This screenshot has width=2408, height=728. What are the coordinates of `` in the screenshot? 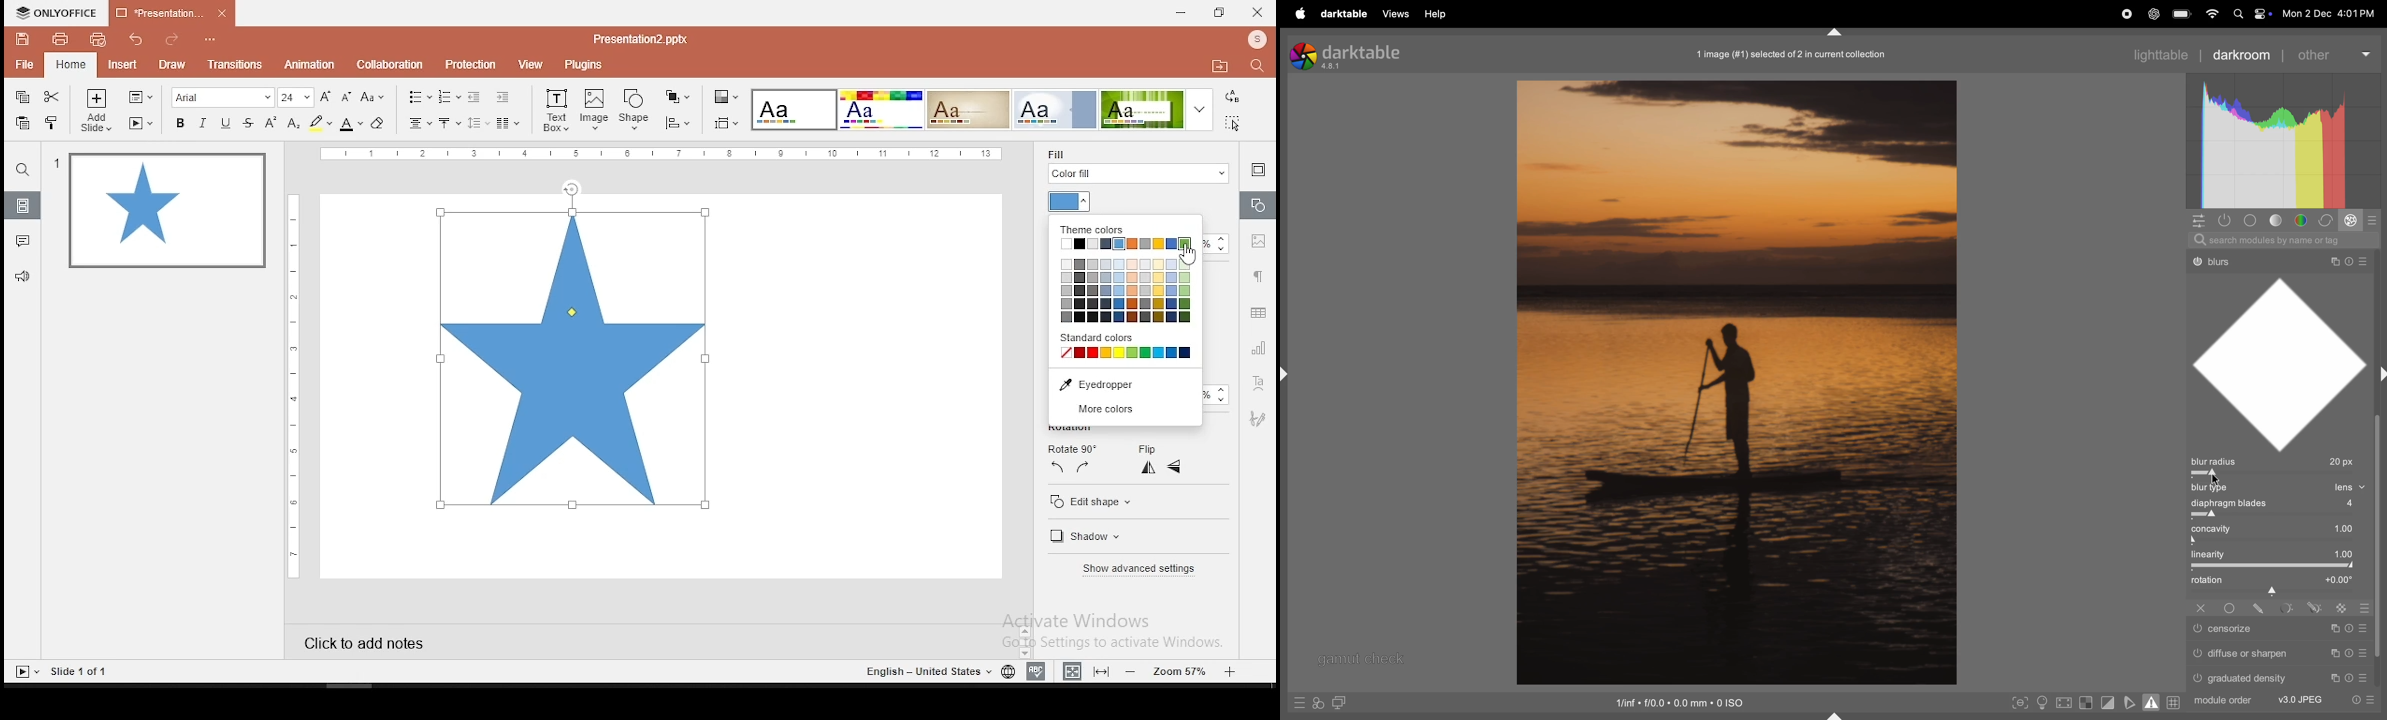 It's located at (2343, 608).